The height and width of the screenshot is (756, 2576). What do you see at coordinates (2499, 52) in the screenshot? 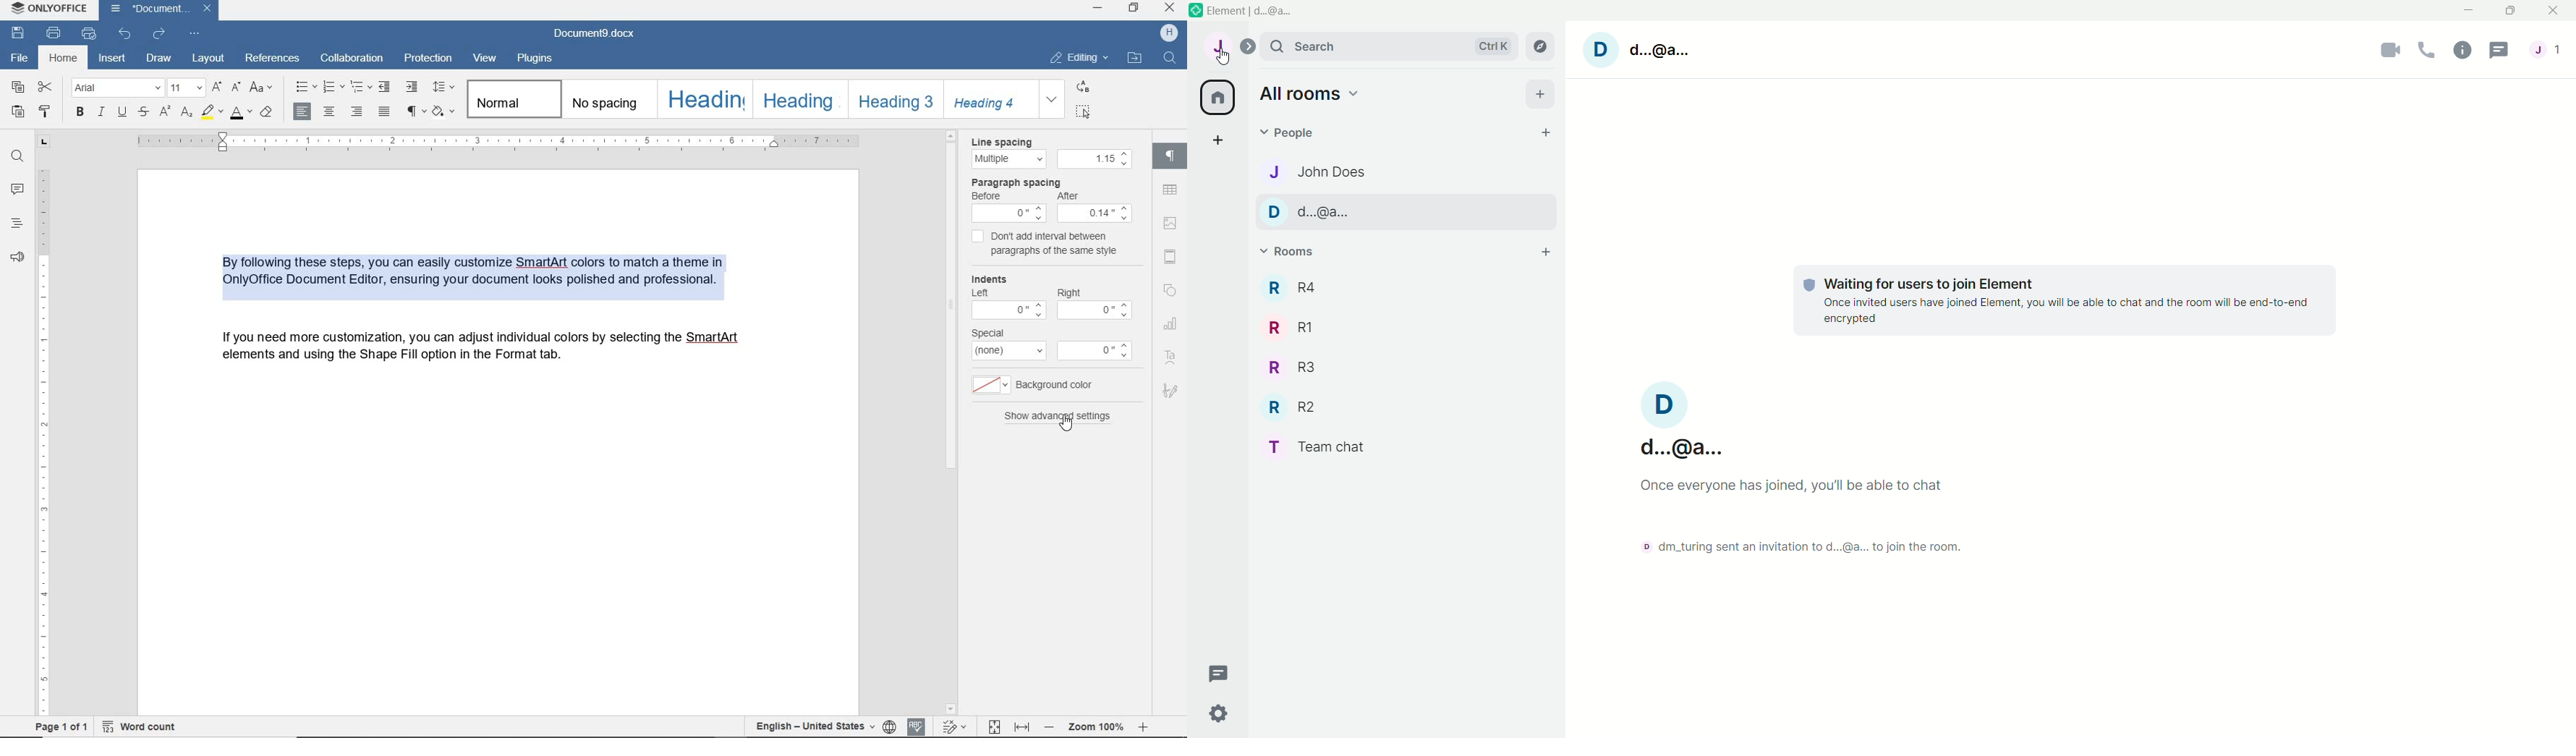
I see `Threads` at bounding box center [2499, 52].